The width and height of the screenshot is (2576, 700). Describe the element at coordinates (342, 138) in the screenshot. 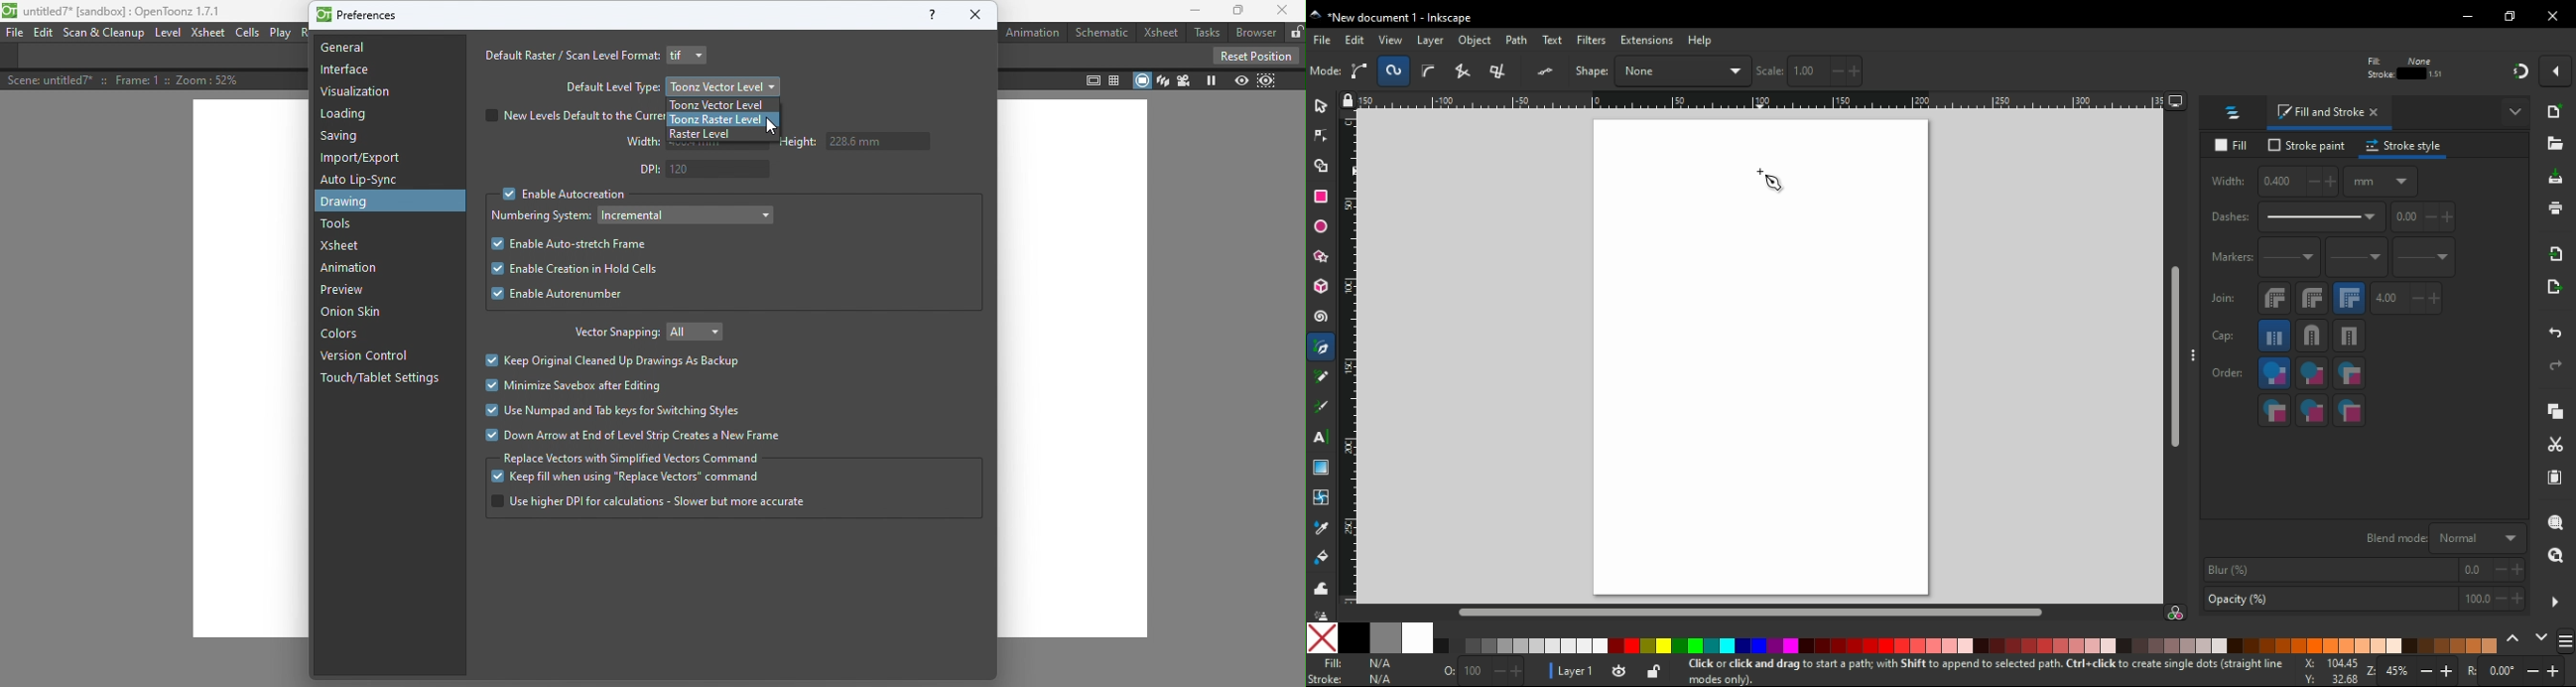

I see `Saving` at that location.